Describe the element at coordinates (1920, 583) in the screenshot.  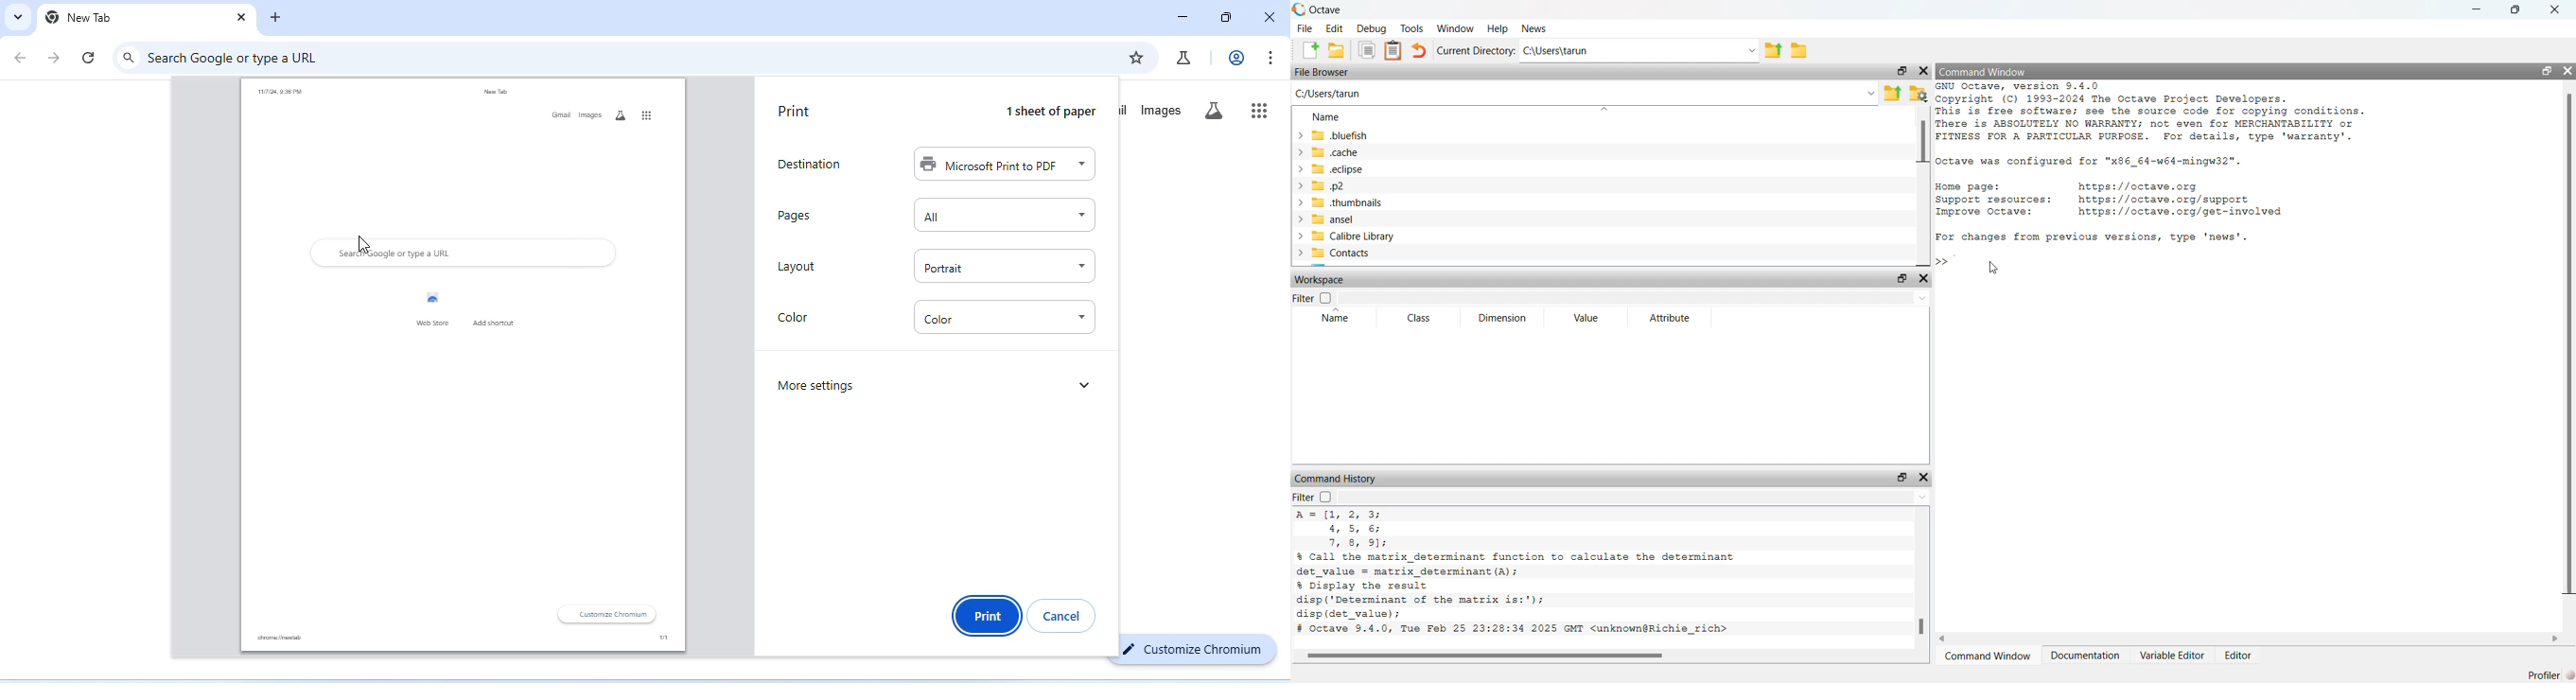
I see `scrollbar ` at that location.